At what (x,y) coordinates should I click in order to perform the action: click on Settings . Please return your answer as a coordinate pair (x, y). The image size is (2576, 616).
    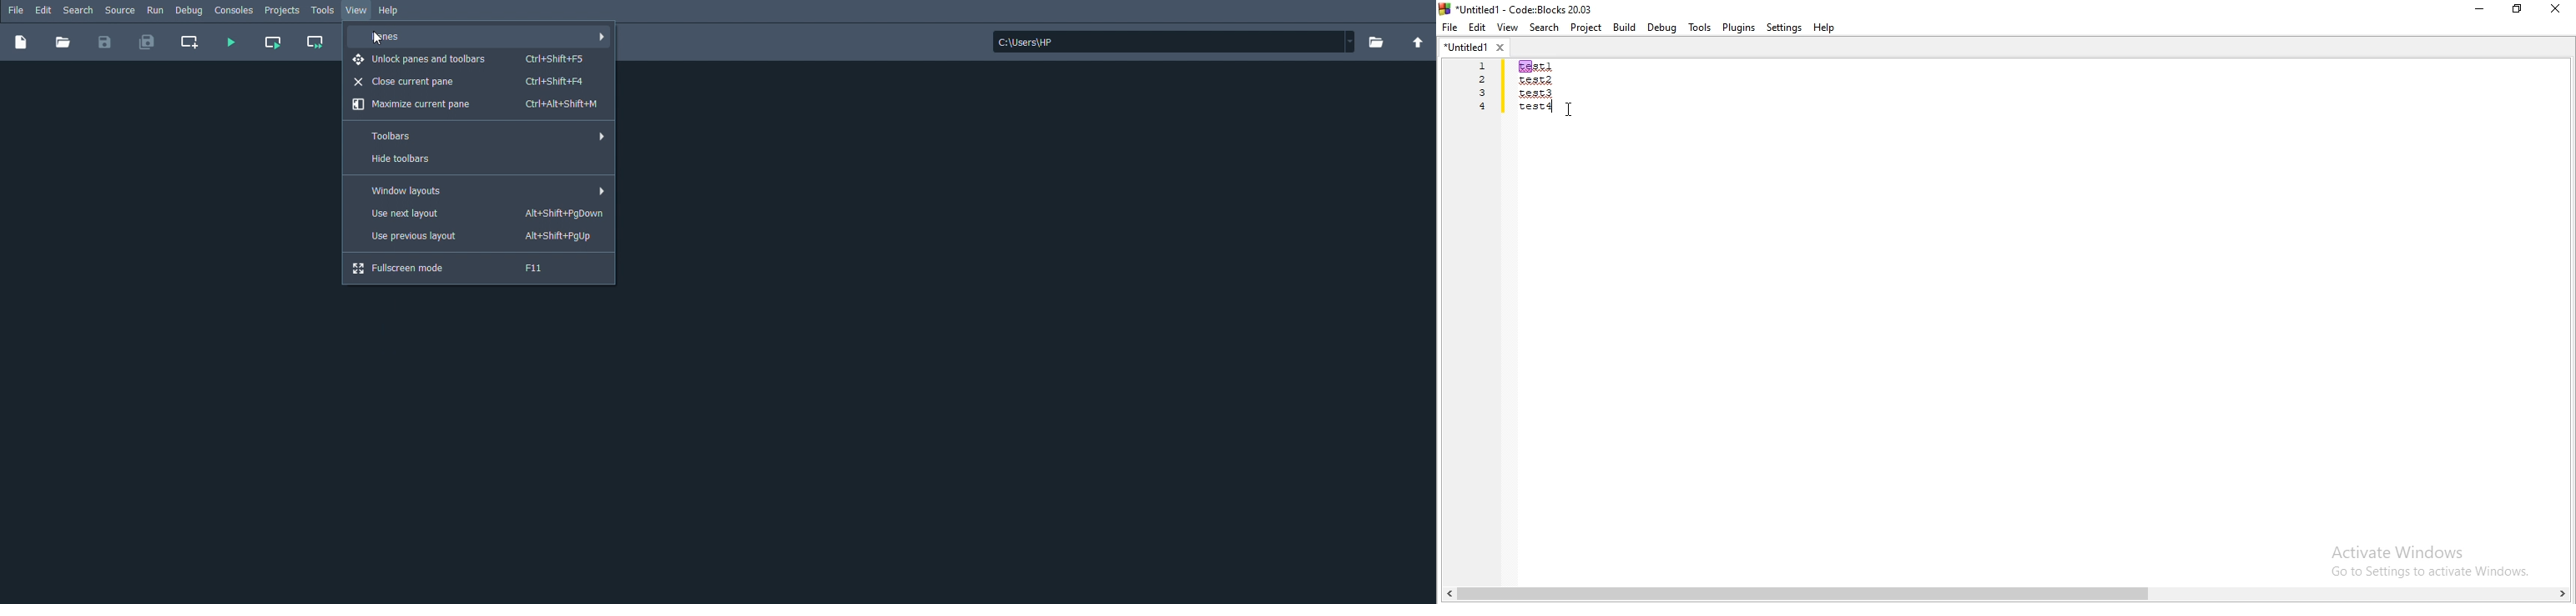
    Looking at the image, I should click on (1784, 28).